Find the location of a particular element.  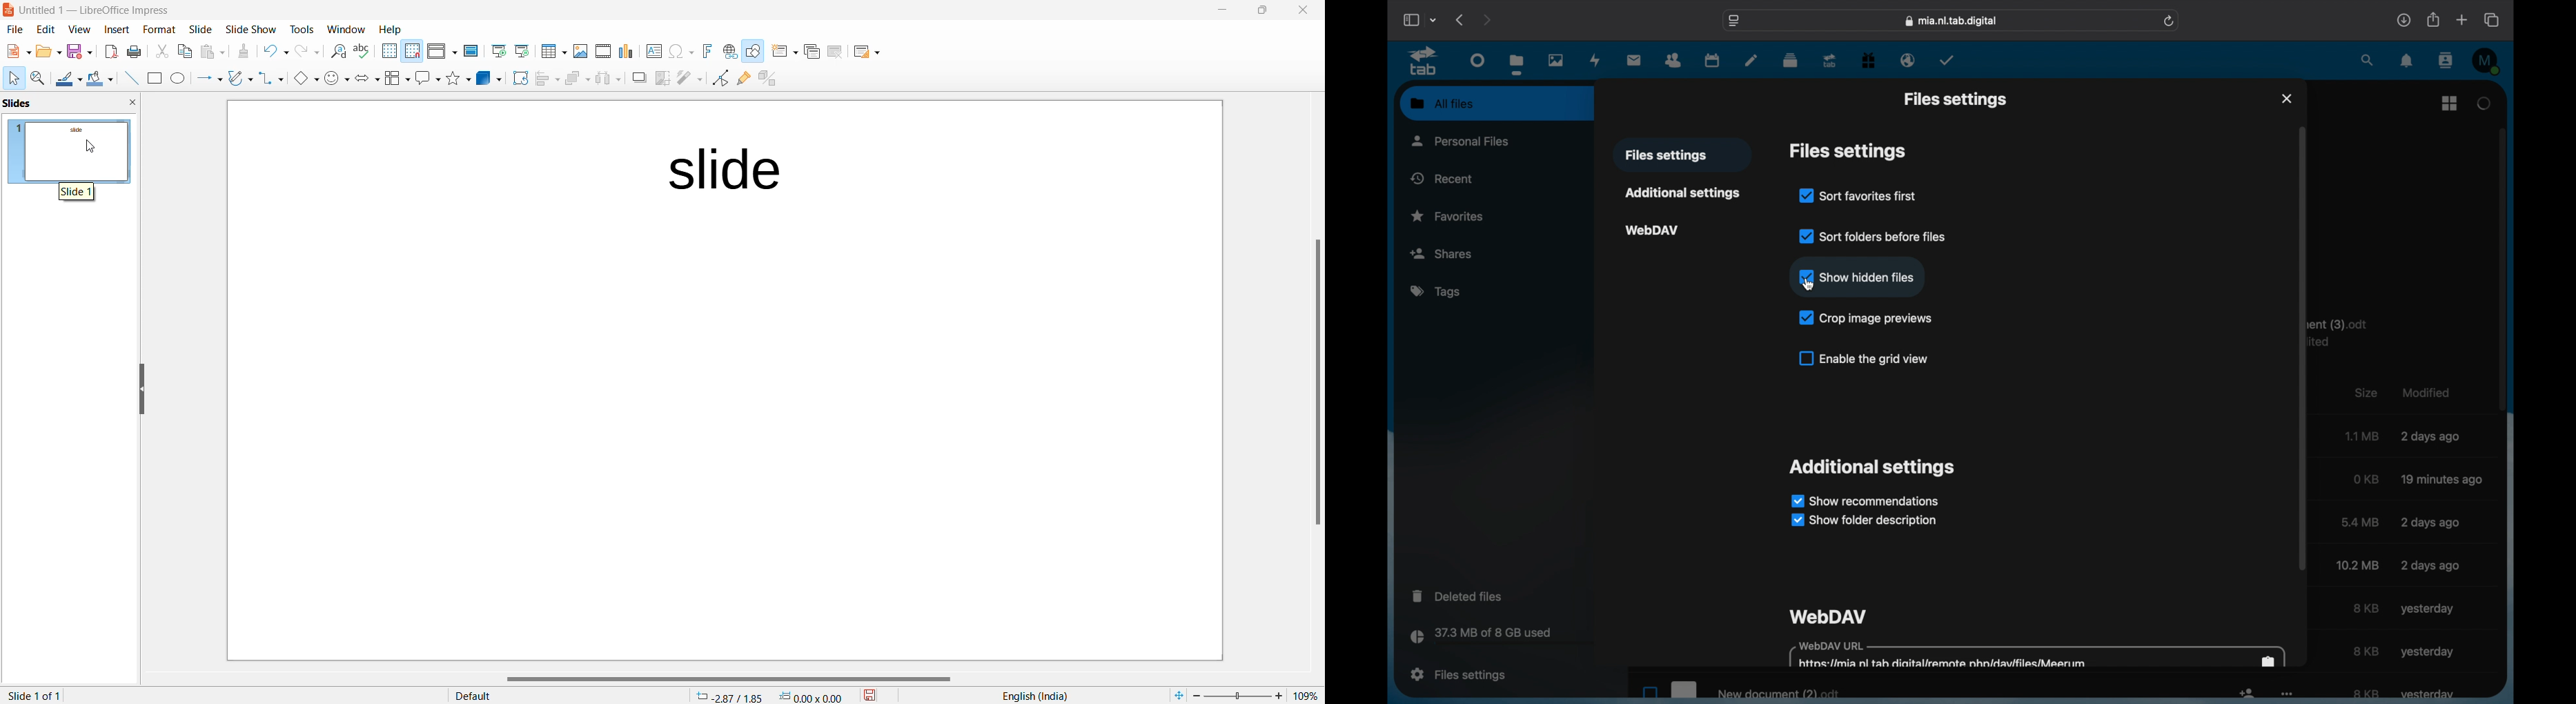

email is located at coordinates (1908, 61).